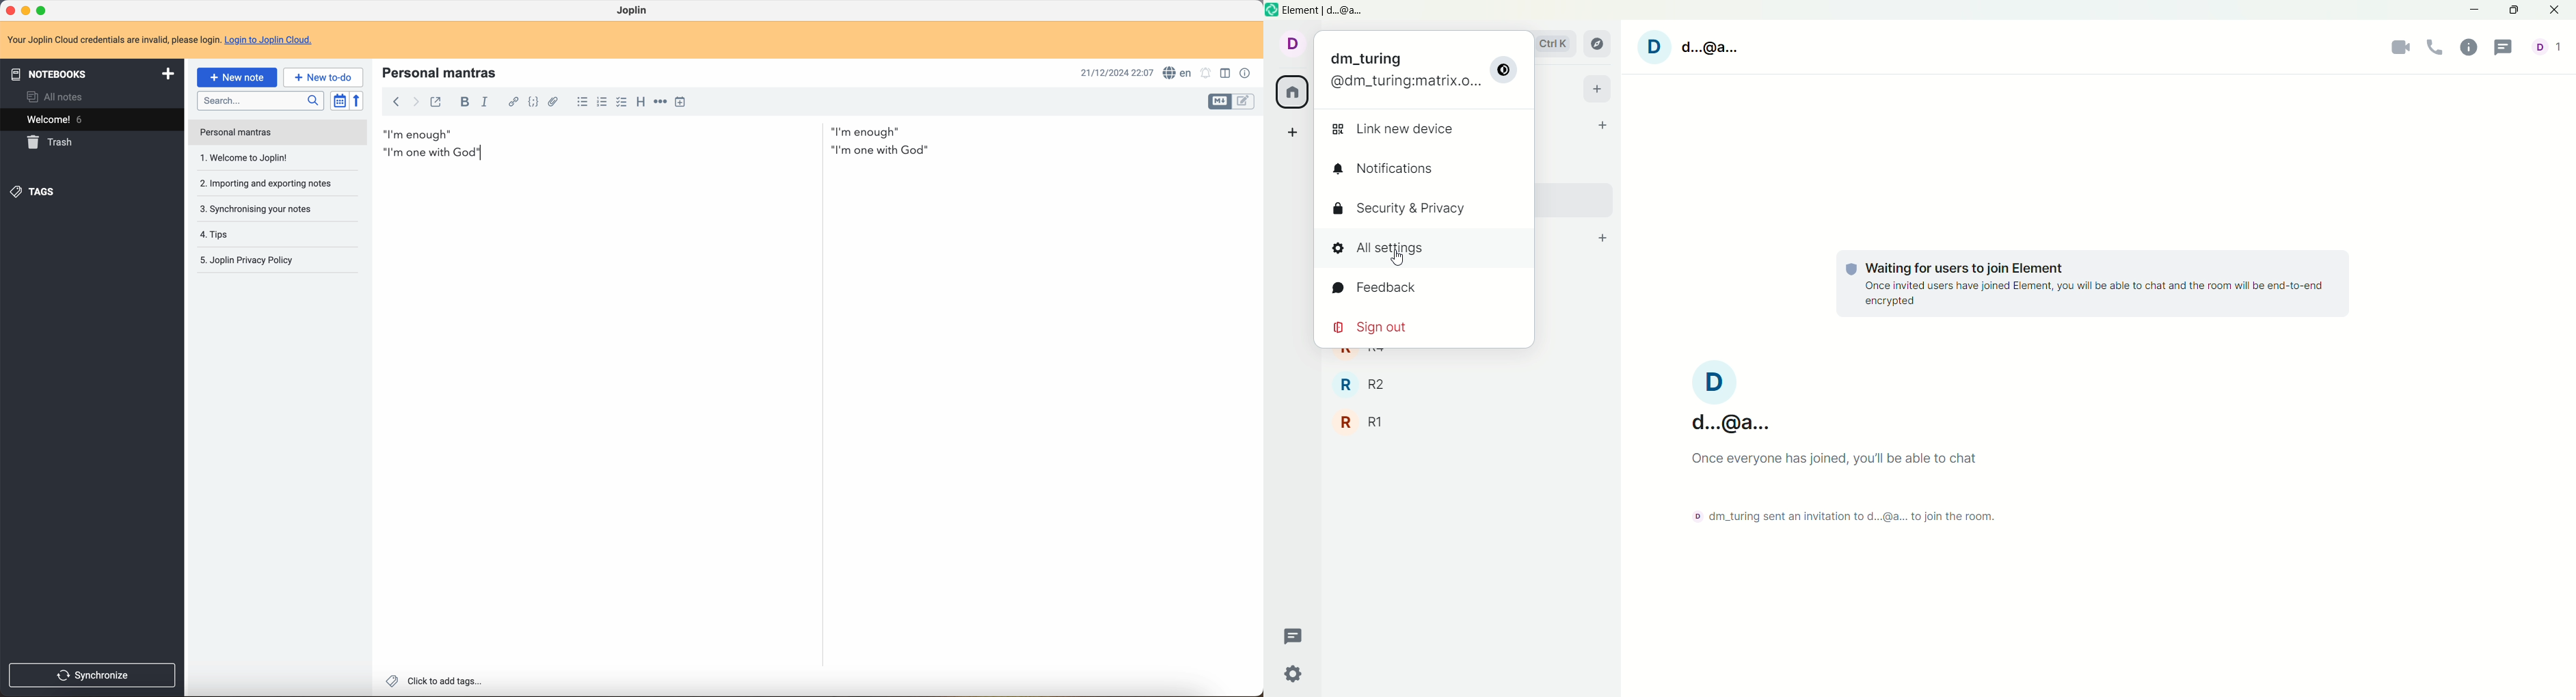 This screenshot has width=2576, height=700. What do you see at coordinates (93, 73) in the screenshot?
I see `notebooks` at bounding box center [93, 73].